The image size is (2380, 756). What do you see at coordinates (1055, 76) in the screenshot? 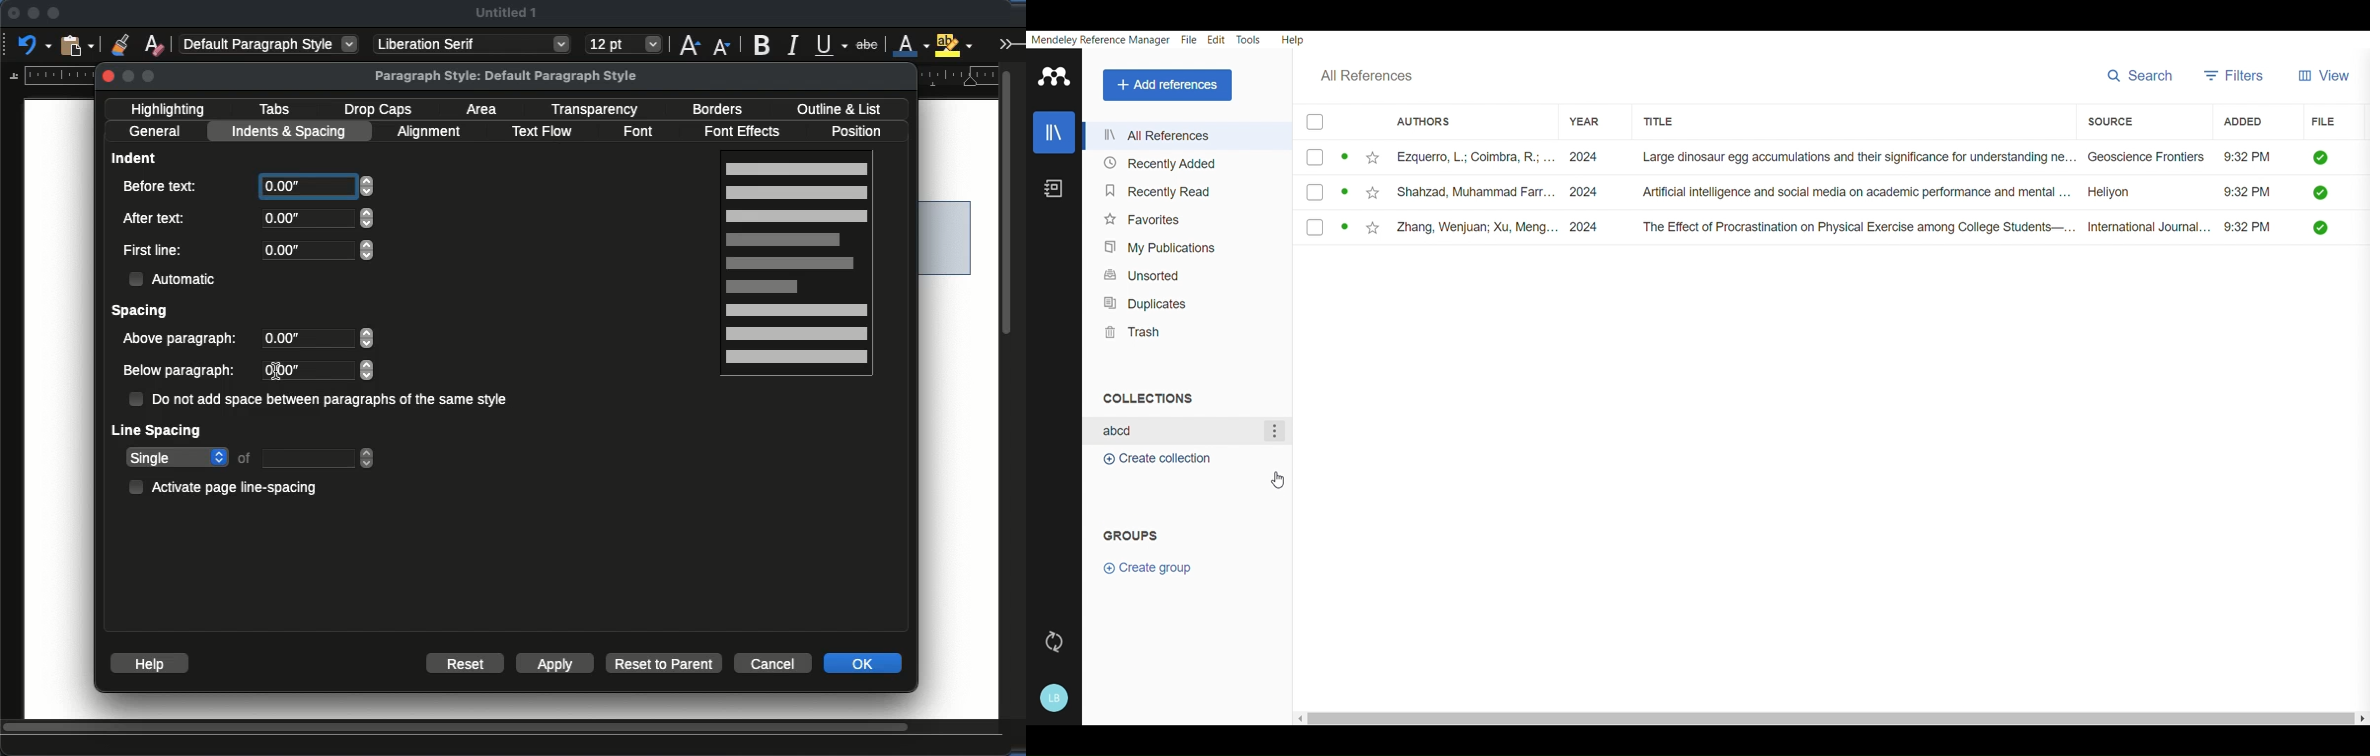
I see `Mendeley Logo` at bounding box center [1055, 76].